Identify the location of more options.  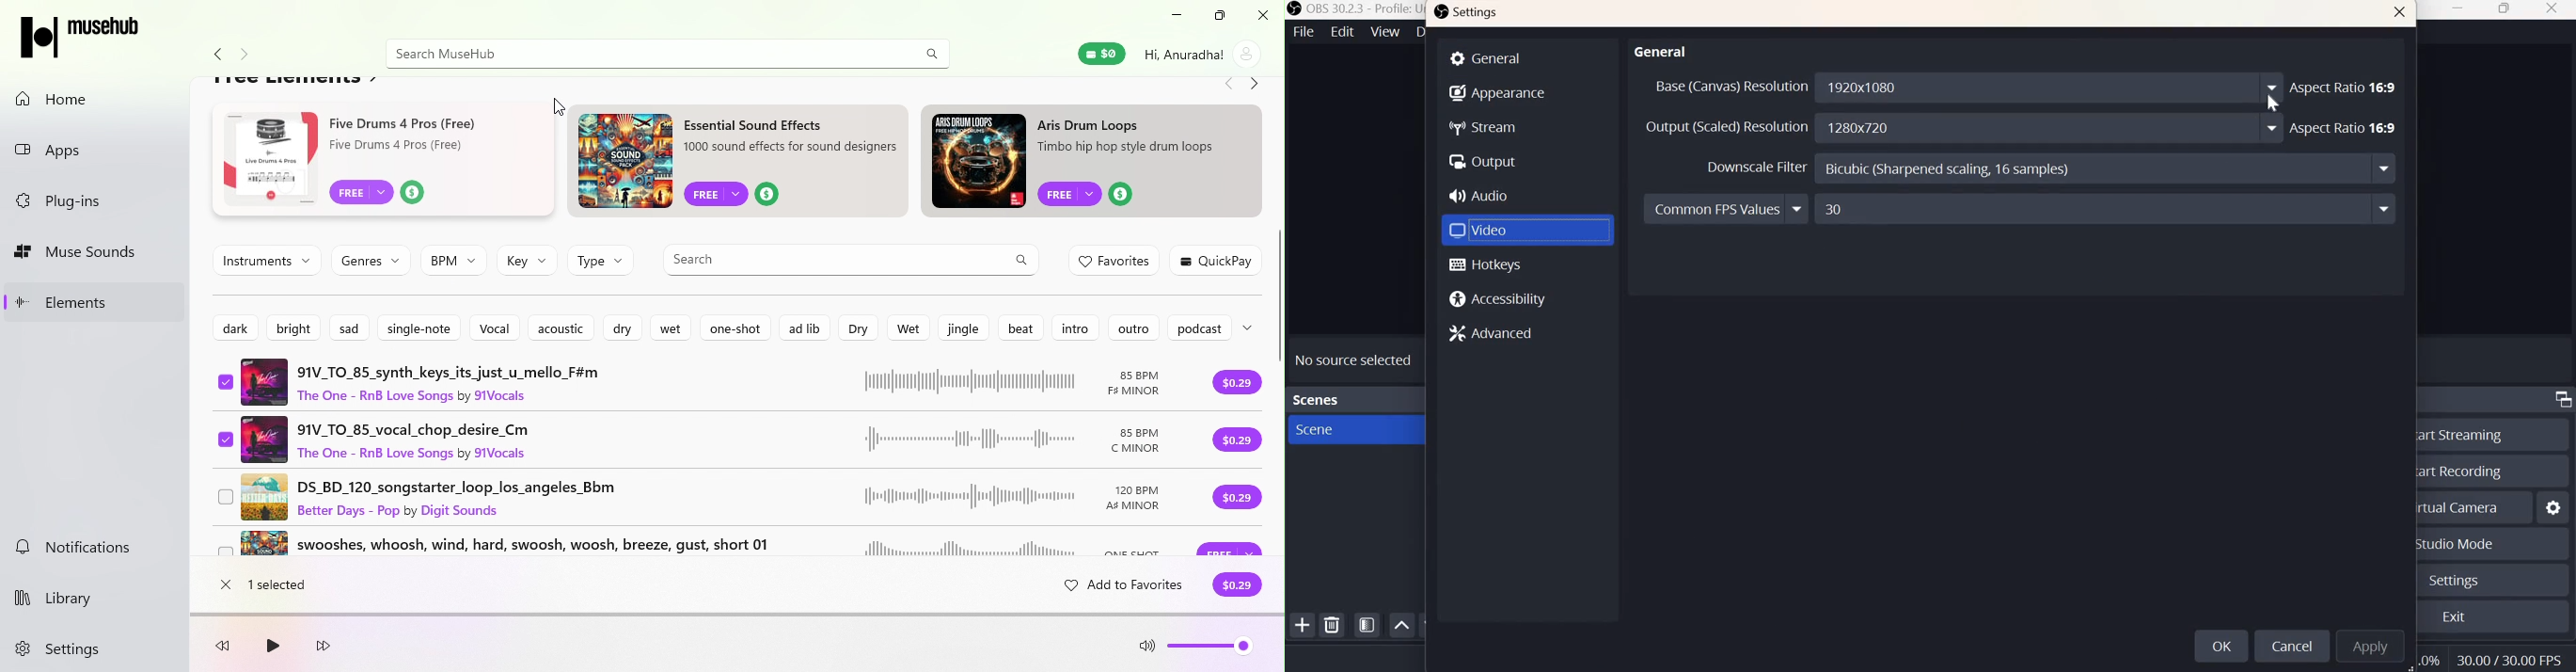
(1253, 327).